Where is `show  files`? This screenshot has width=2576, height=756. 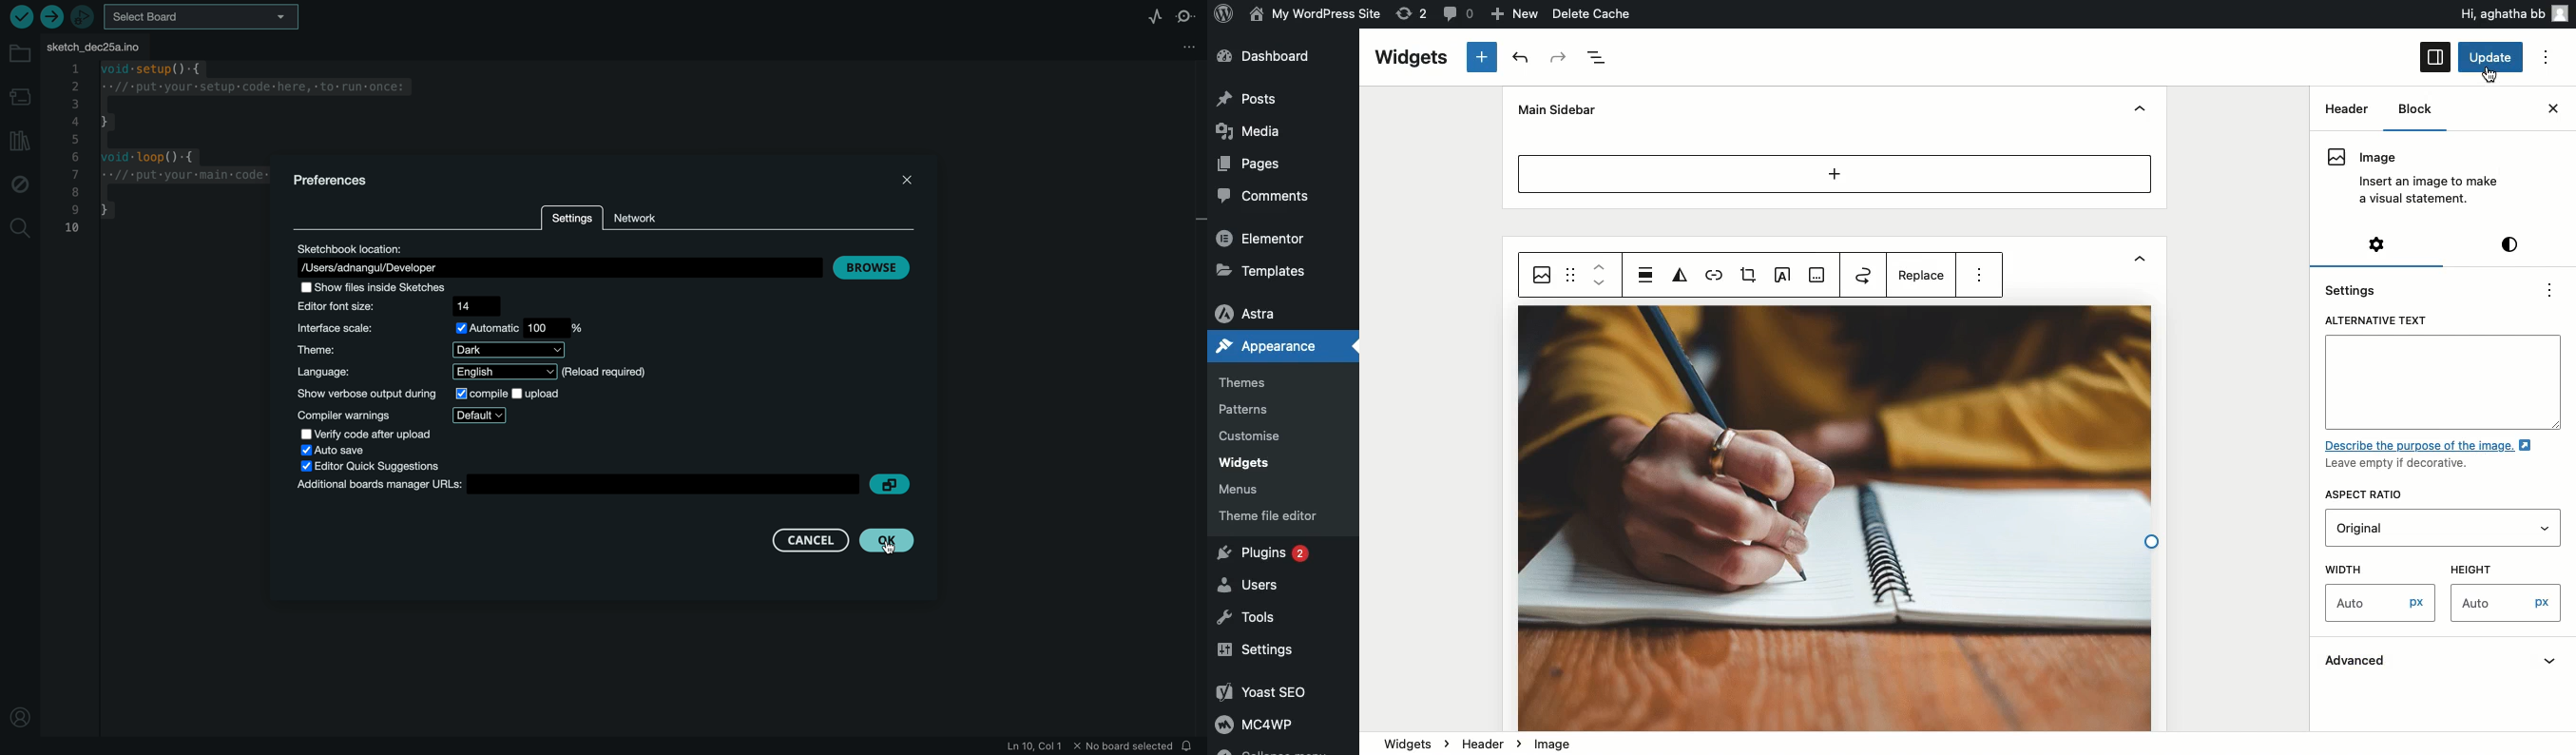
show  files is located at coordinates (390, 286).